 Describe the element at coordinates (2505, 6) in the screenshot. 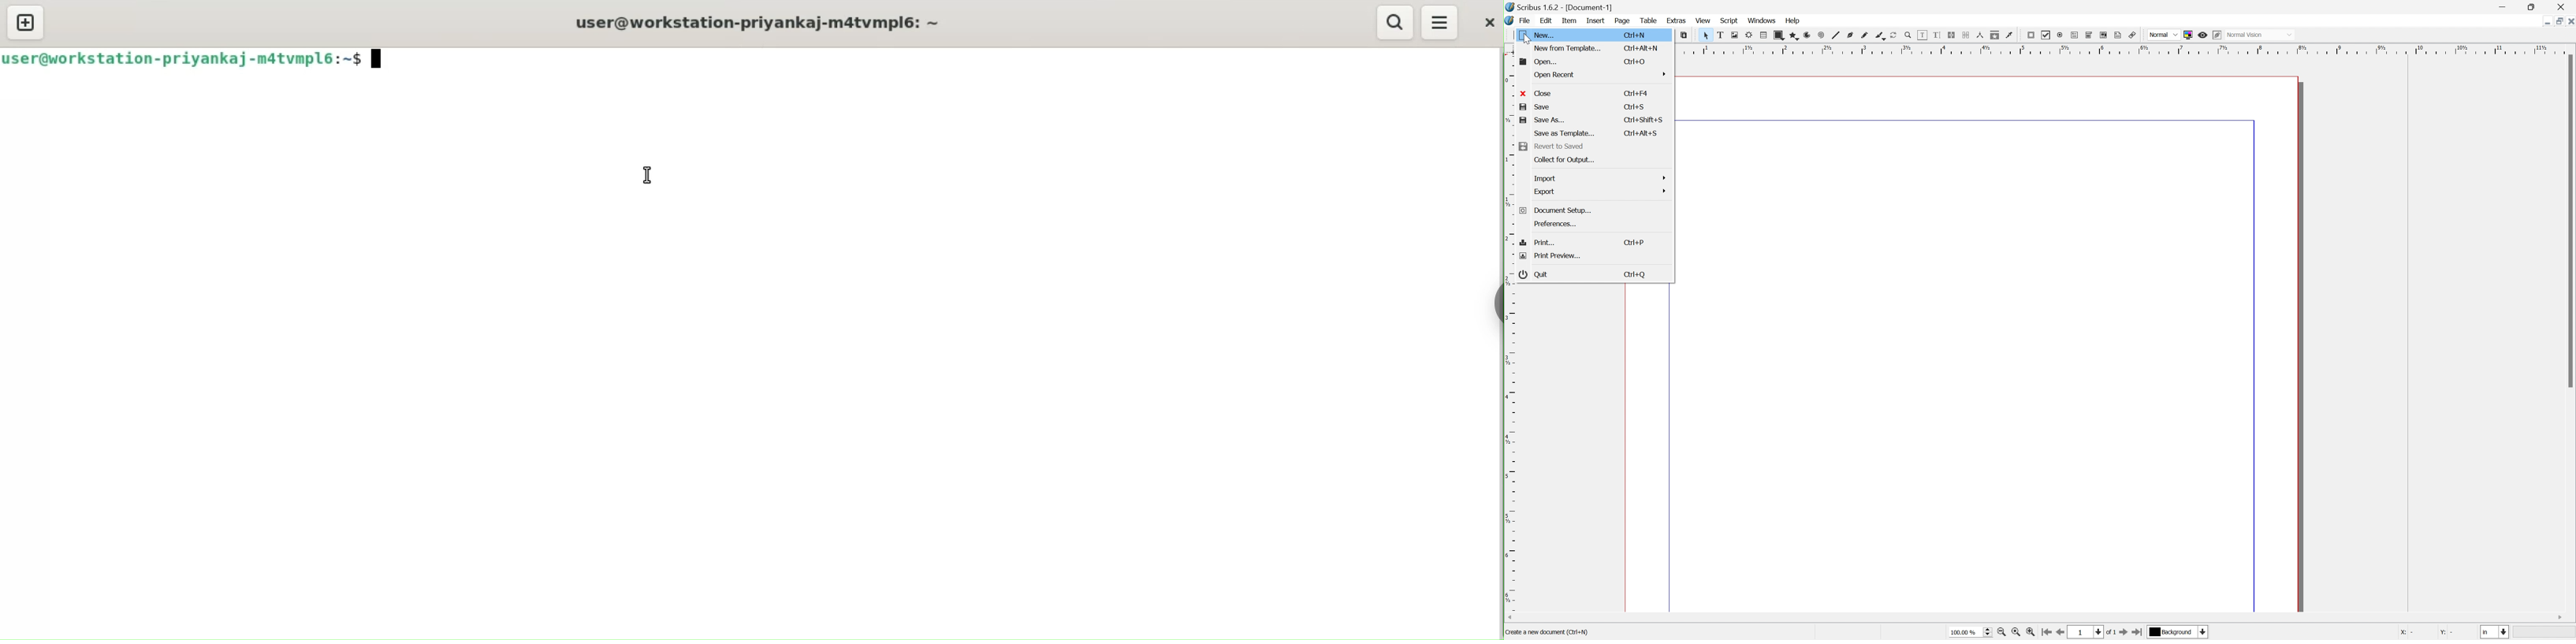

I see `Minimize` at that location.